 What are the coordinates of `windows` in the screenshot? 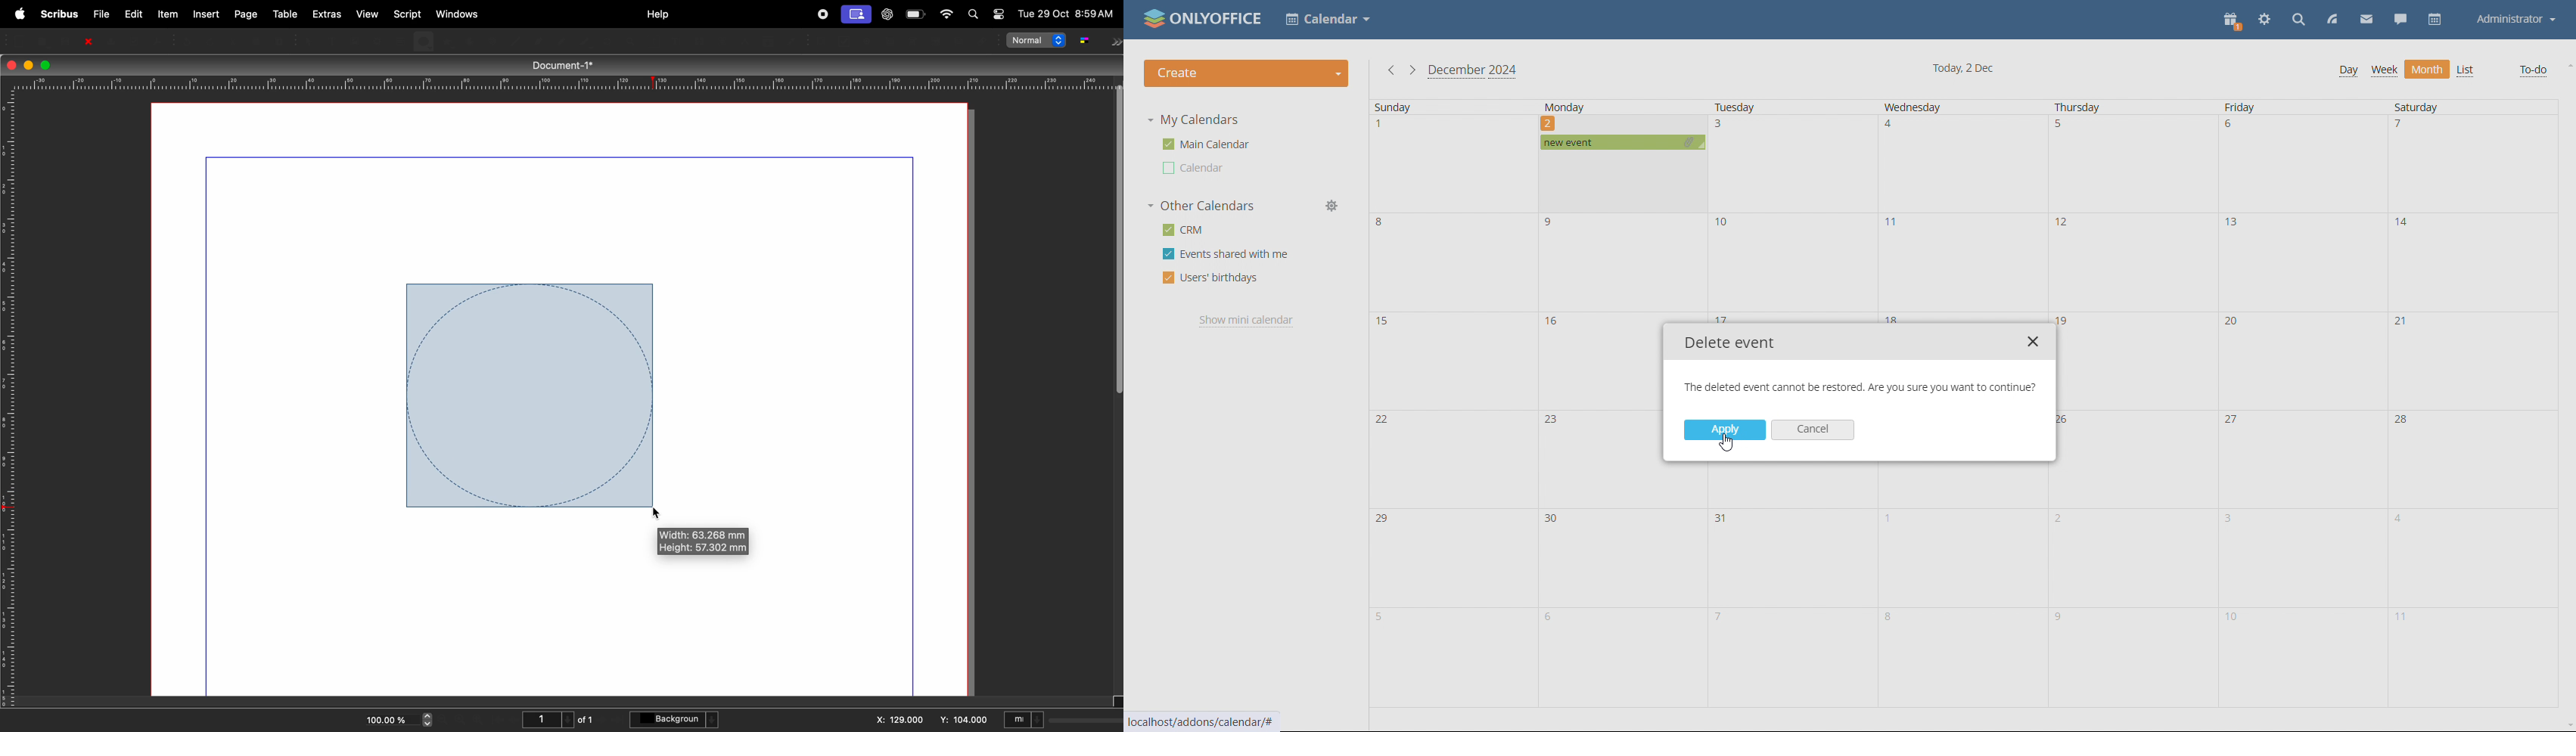 It's located at (459, 13).